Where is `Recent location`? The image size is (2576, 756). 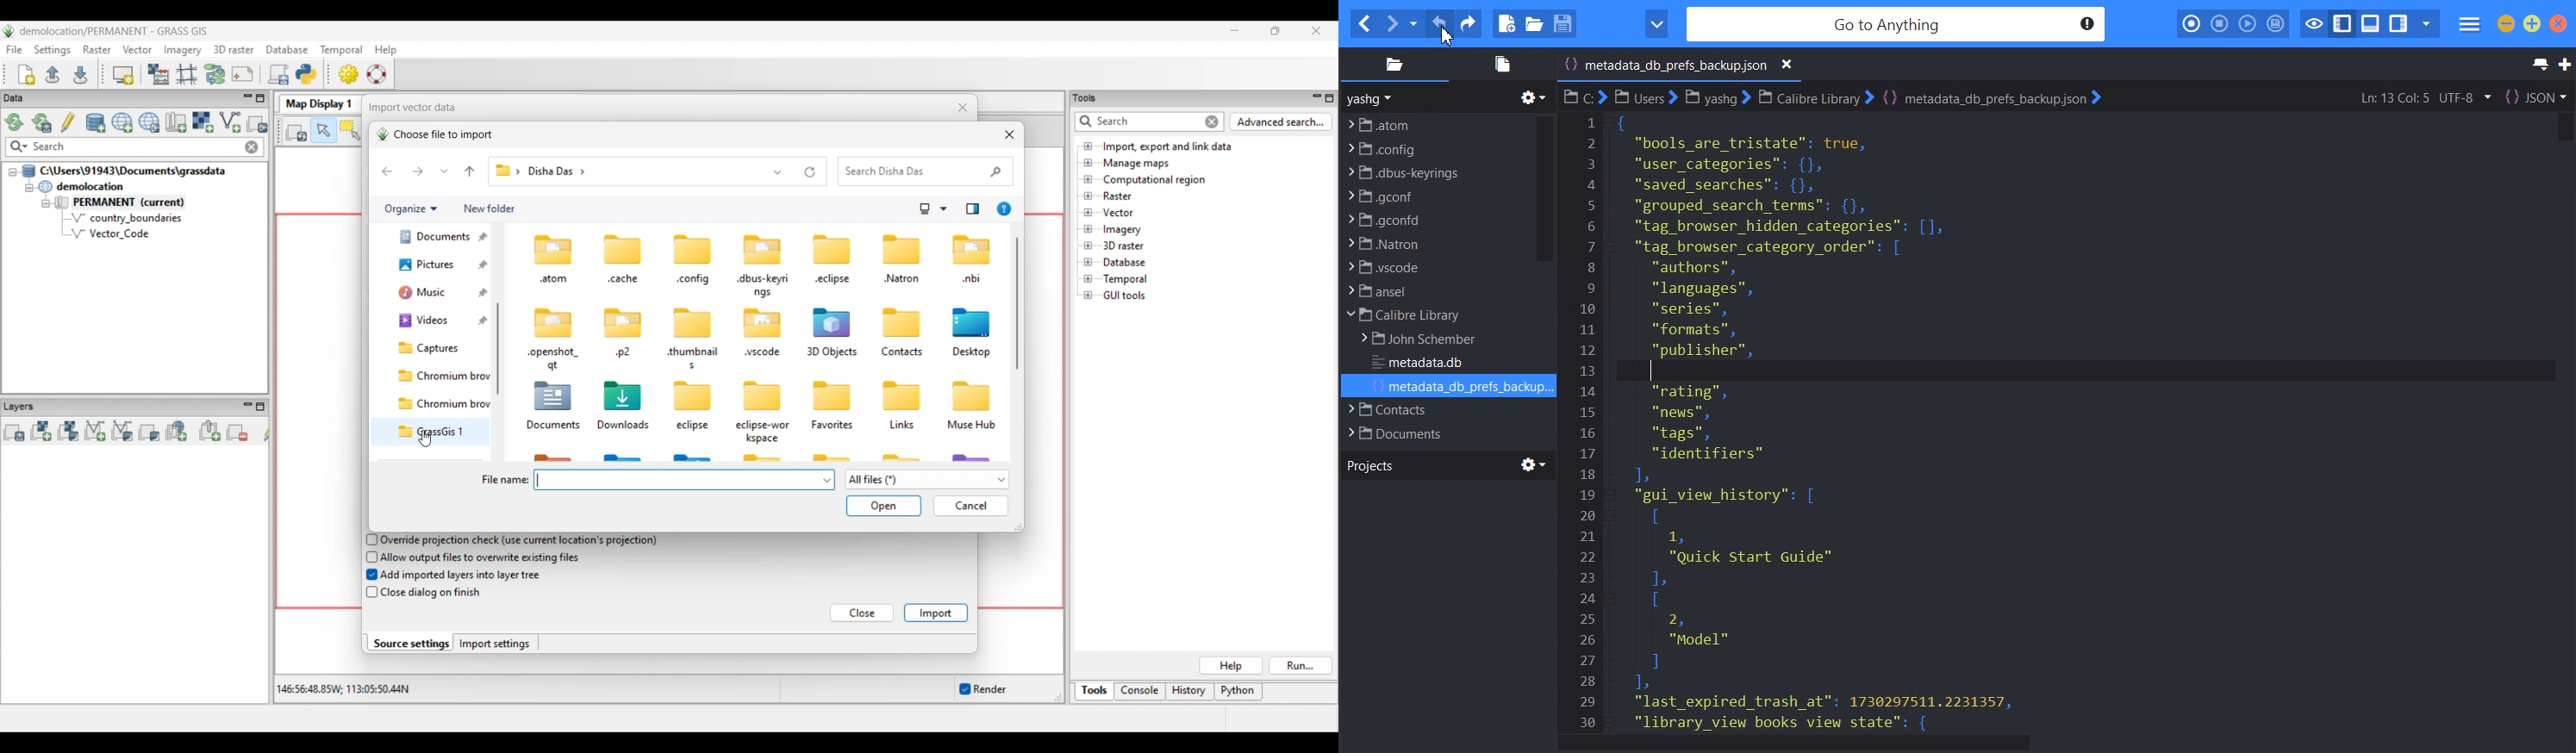 Recent location is located at coordinates (1413, 24).